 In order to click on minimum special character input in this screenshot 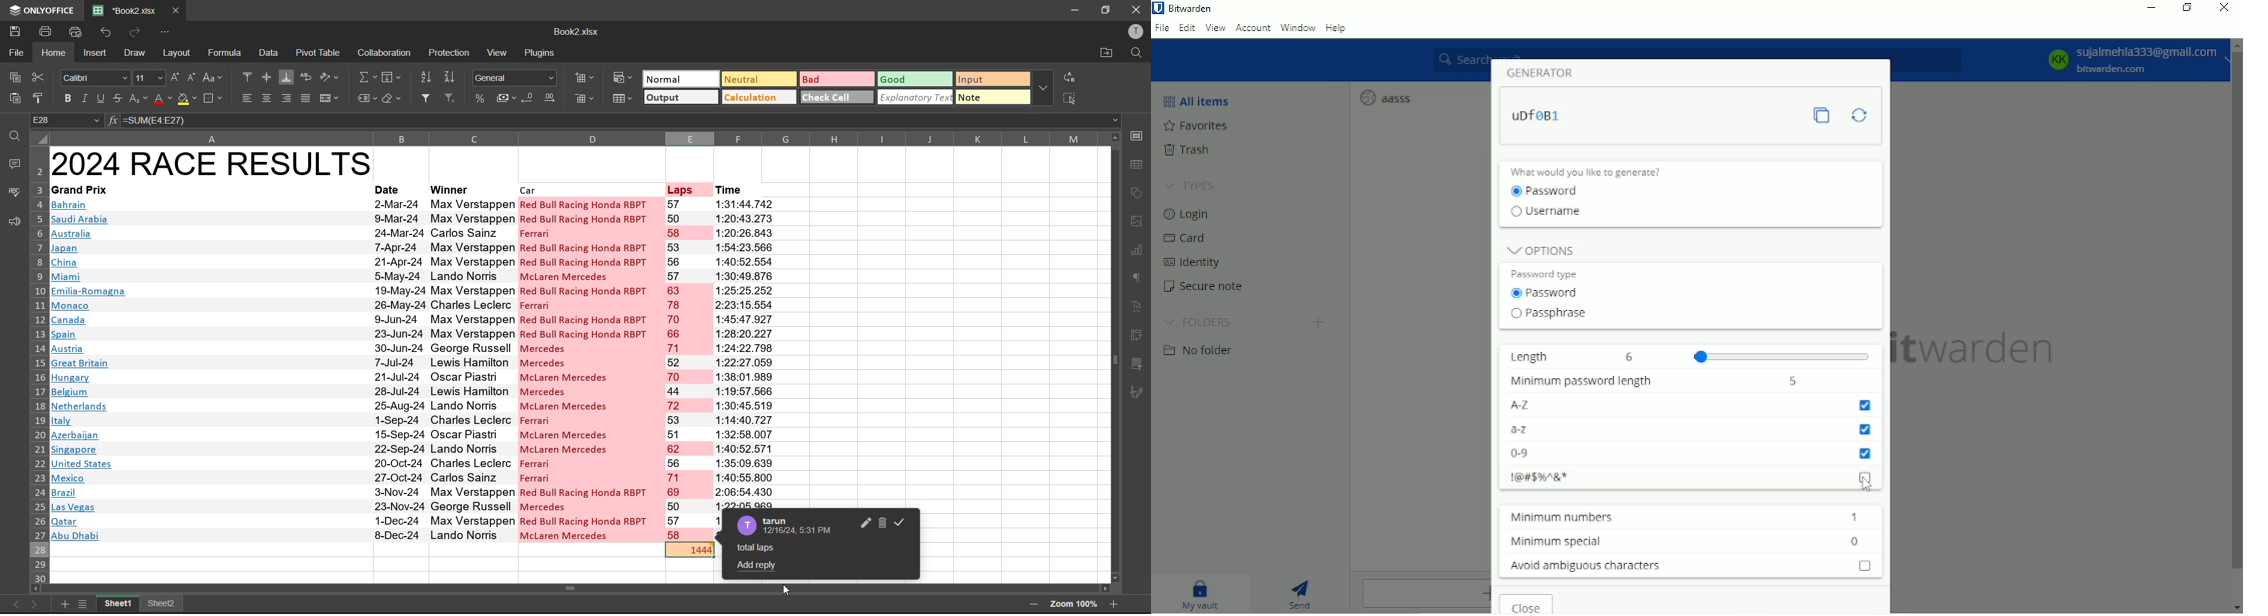, I will do `click(1857, 543)`.